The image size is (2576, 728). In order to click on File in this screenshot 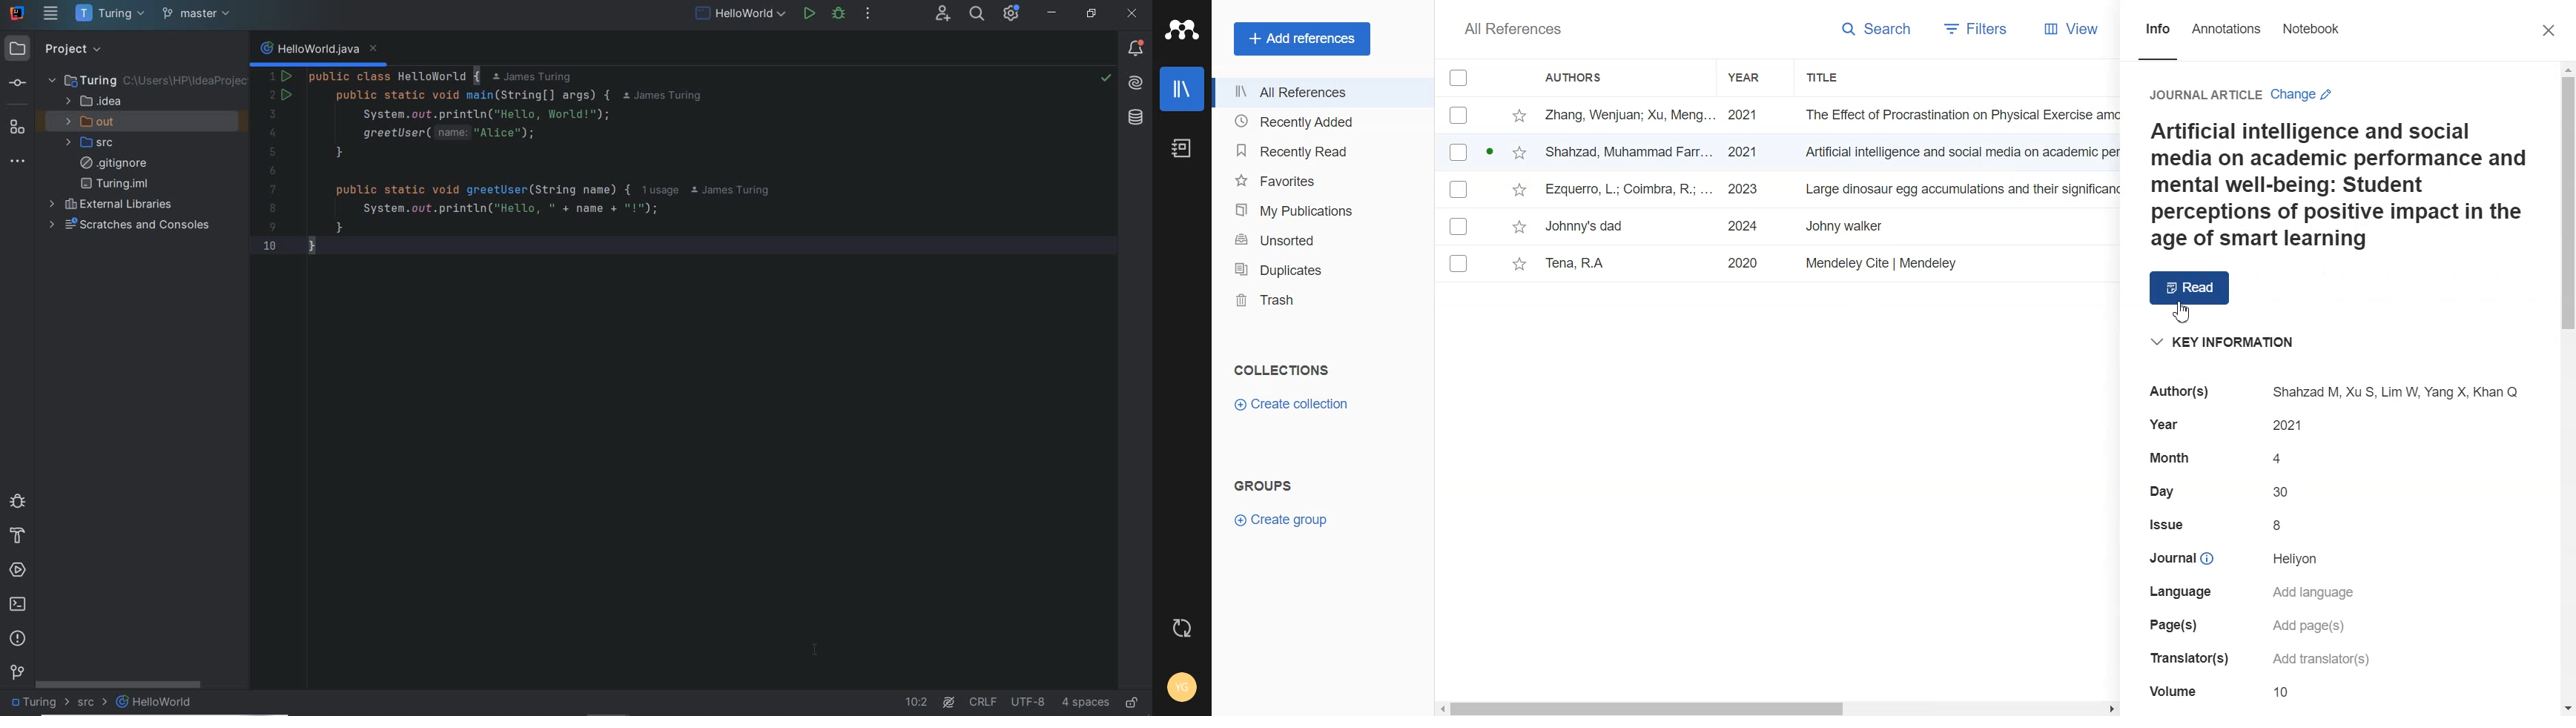, I will do `click(1780, 153)`.